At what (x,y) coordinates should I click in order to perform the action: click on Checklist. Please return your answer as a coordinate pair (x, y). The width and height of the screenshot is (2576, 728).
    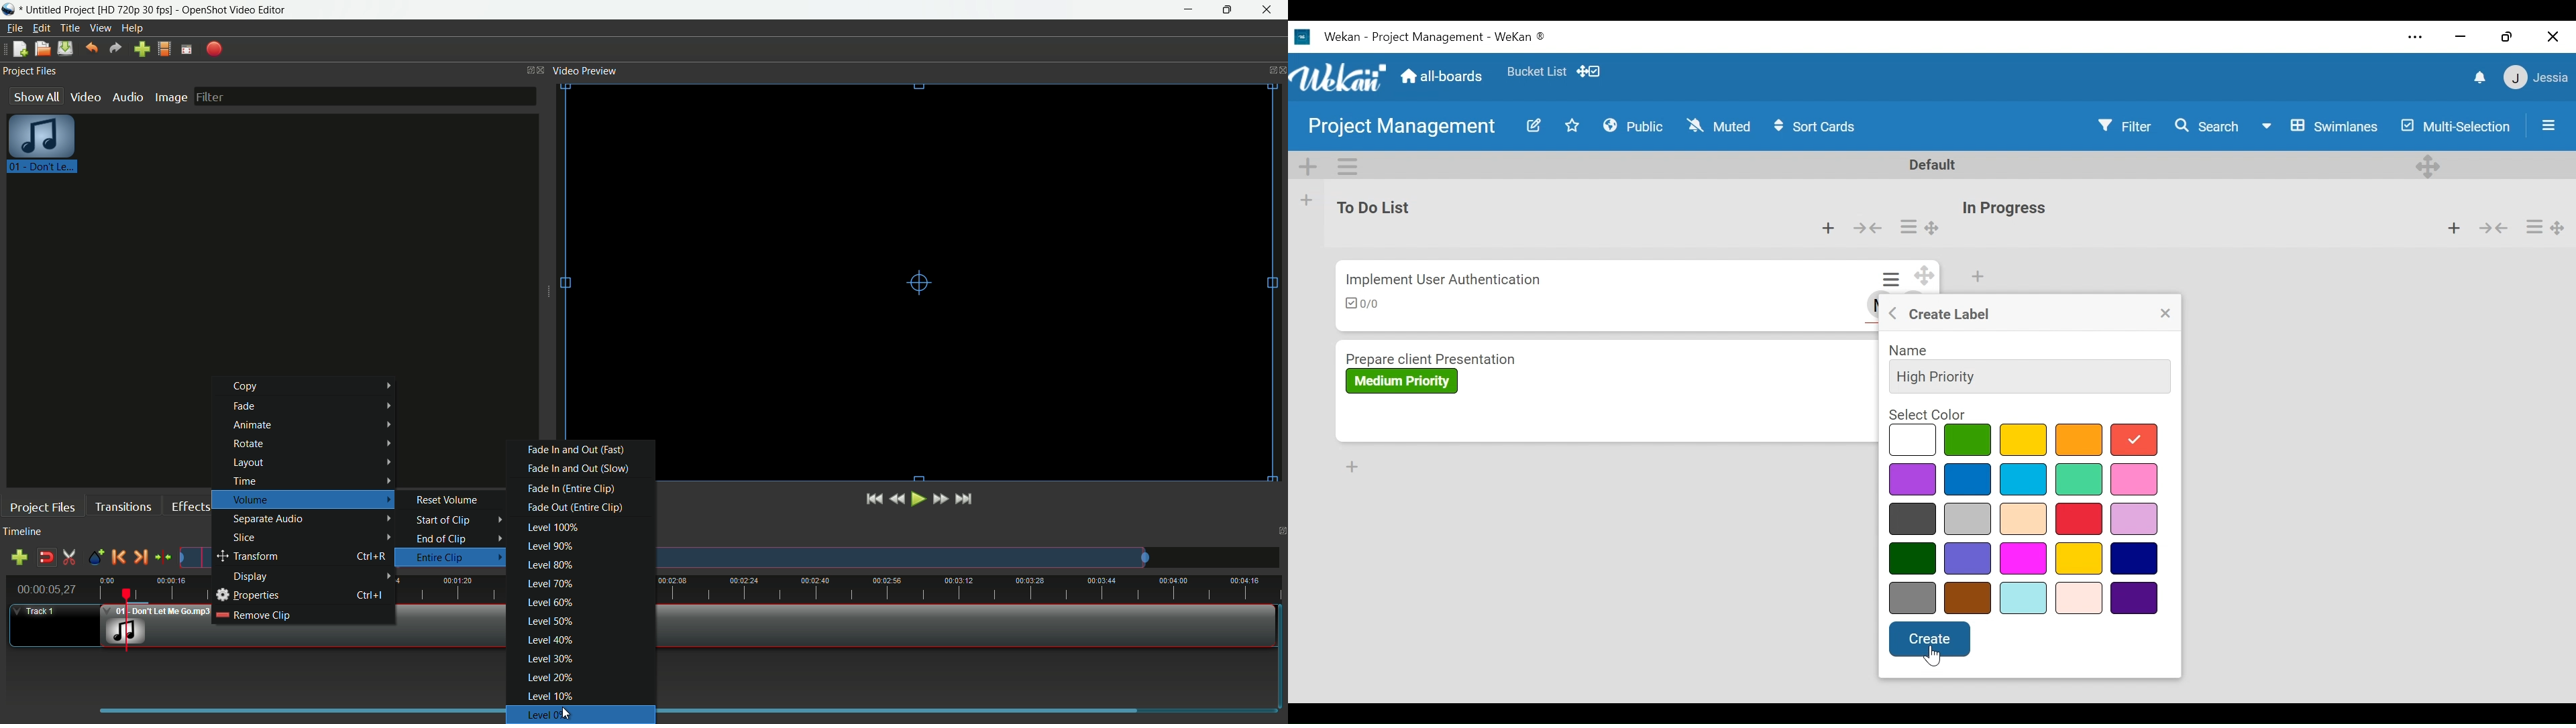
    Looking at the image, I should click on (1366, 304).